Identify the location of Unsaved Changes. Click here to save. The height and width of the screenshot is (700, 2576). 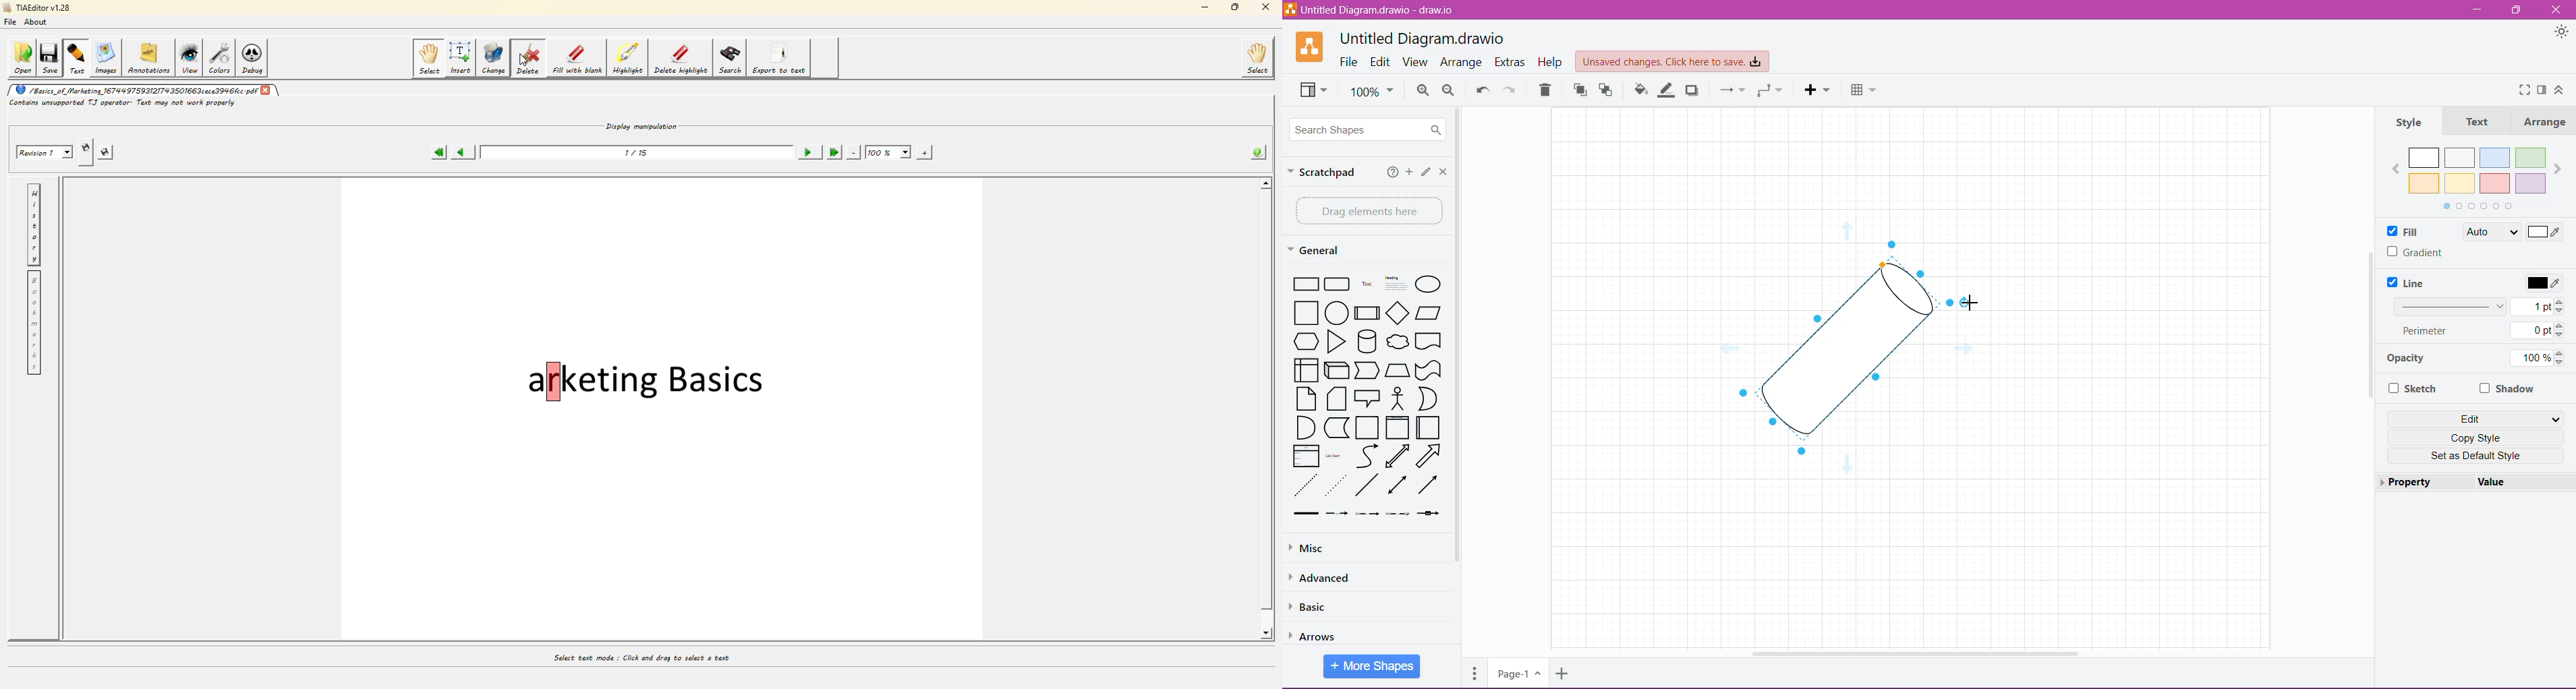
(1670, 60).